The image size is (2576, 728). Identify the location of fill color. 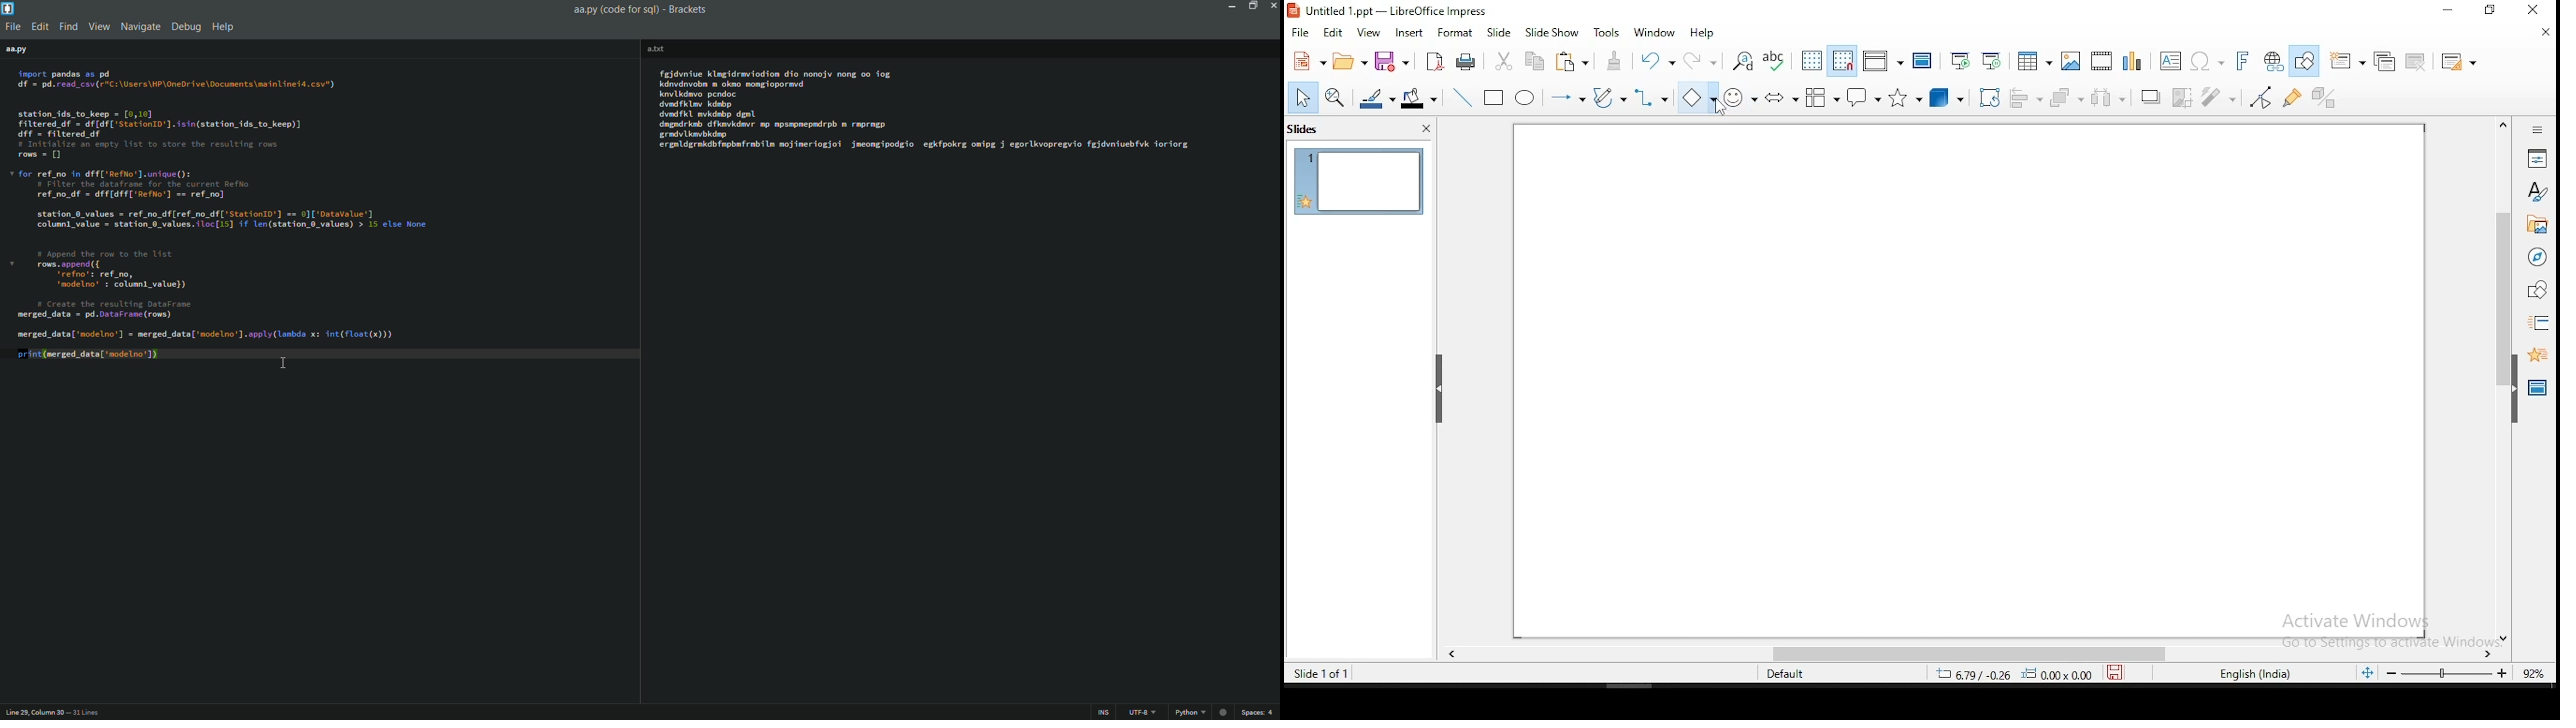
(1423, 96).